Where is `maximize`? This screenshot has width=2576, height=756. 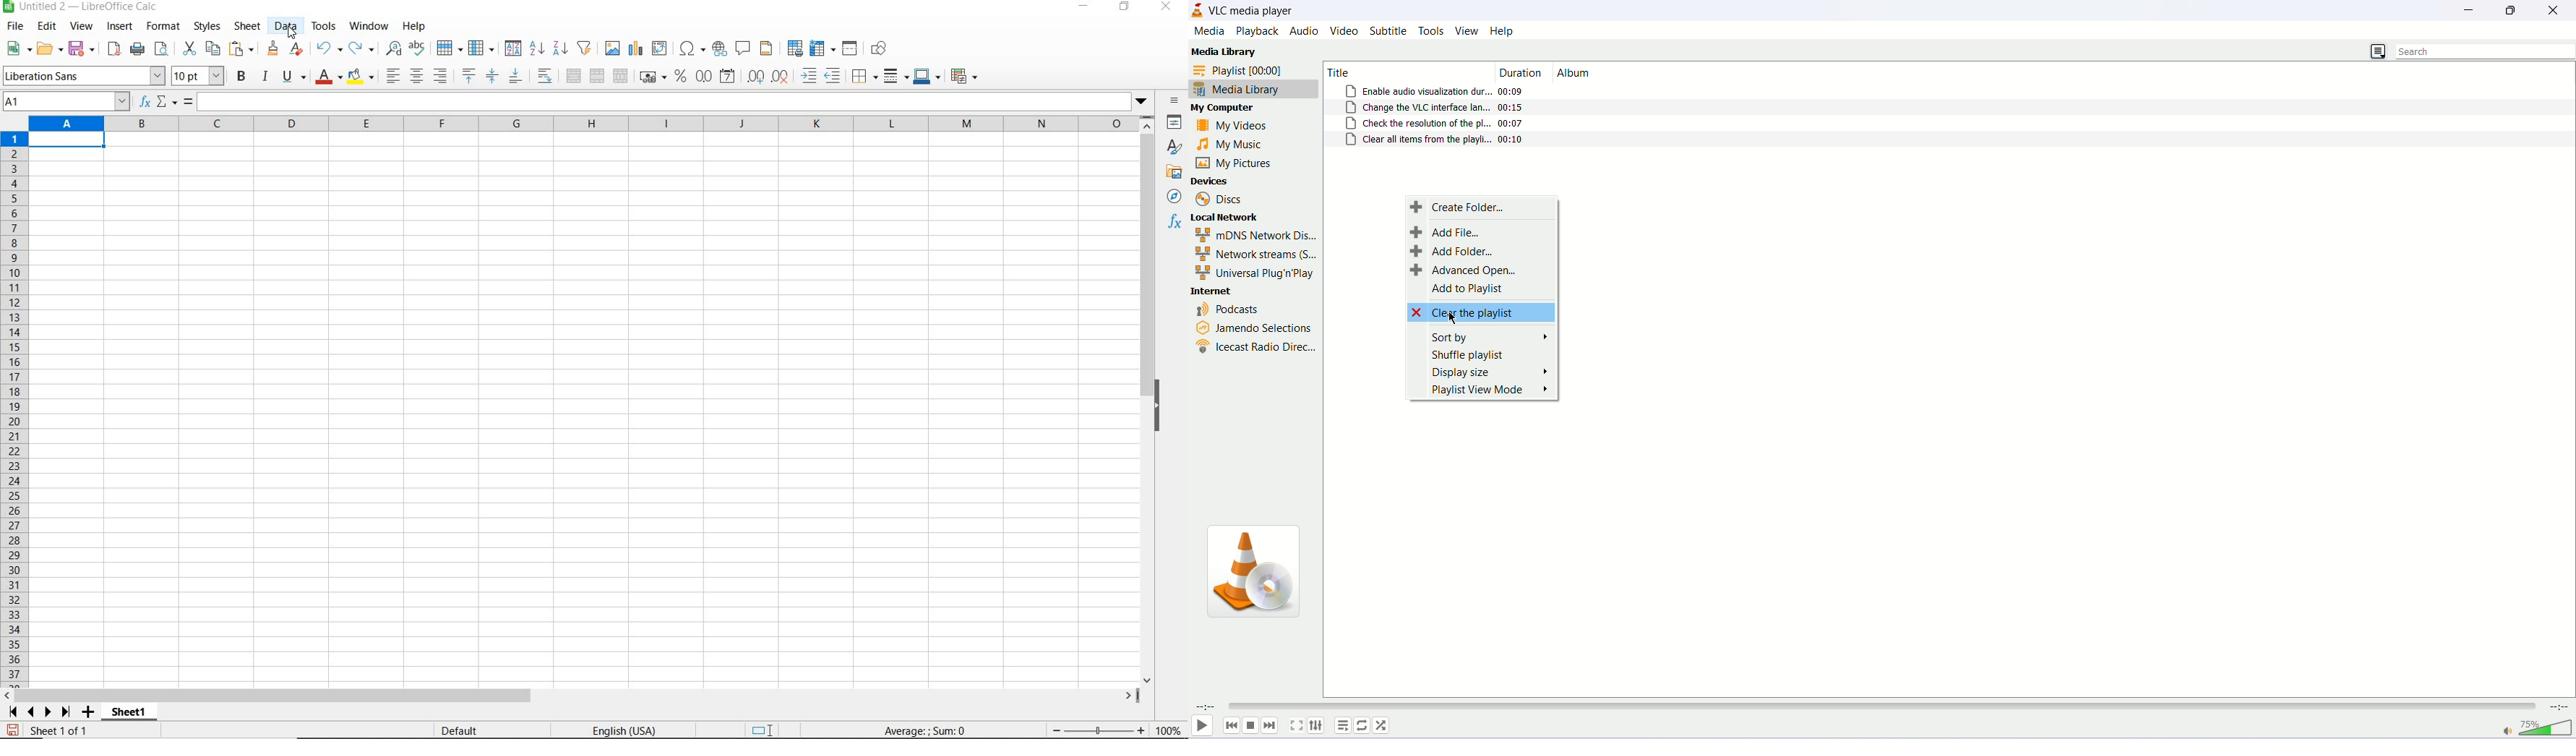 maximize is located at coordinates (2512, 11).